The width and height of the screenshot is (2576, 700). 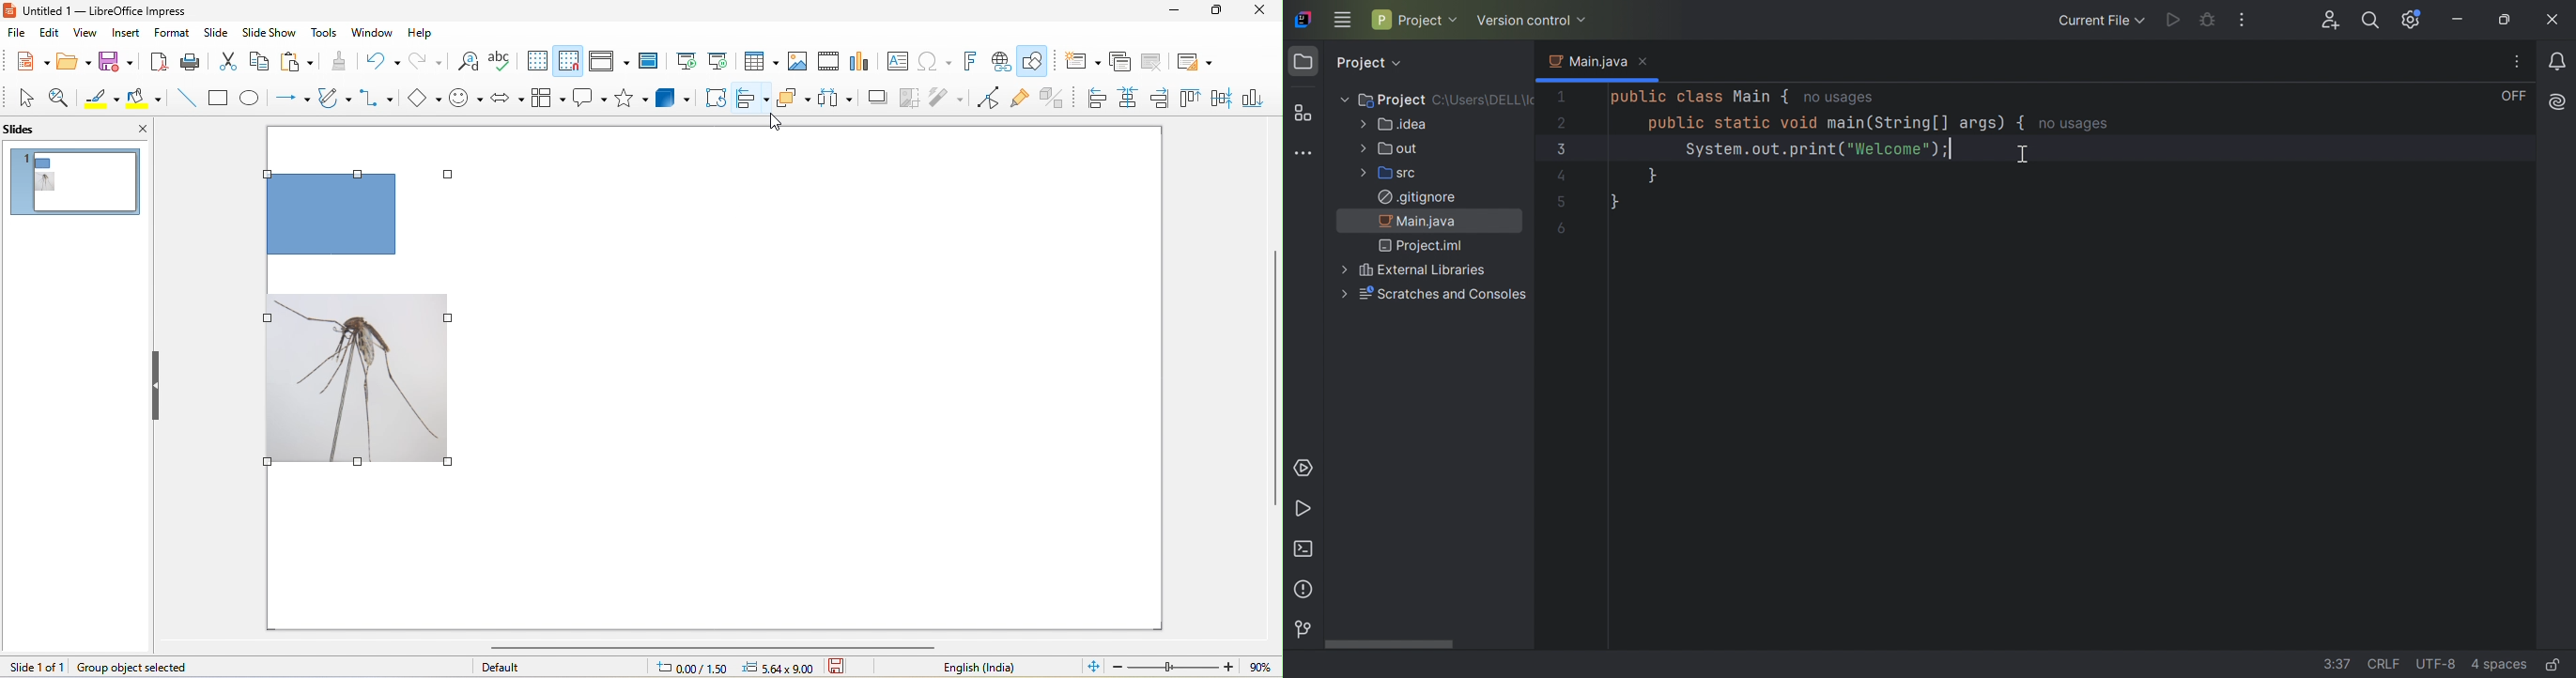 I want to click on chart, so click(x=863, y=64).